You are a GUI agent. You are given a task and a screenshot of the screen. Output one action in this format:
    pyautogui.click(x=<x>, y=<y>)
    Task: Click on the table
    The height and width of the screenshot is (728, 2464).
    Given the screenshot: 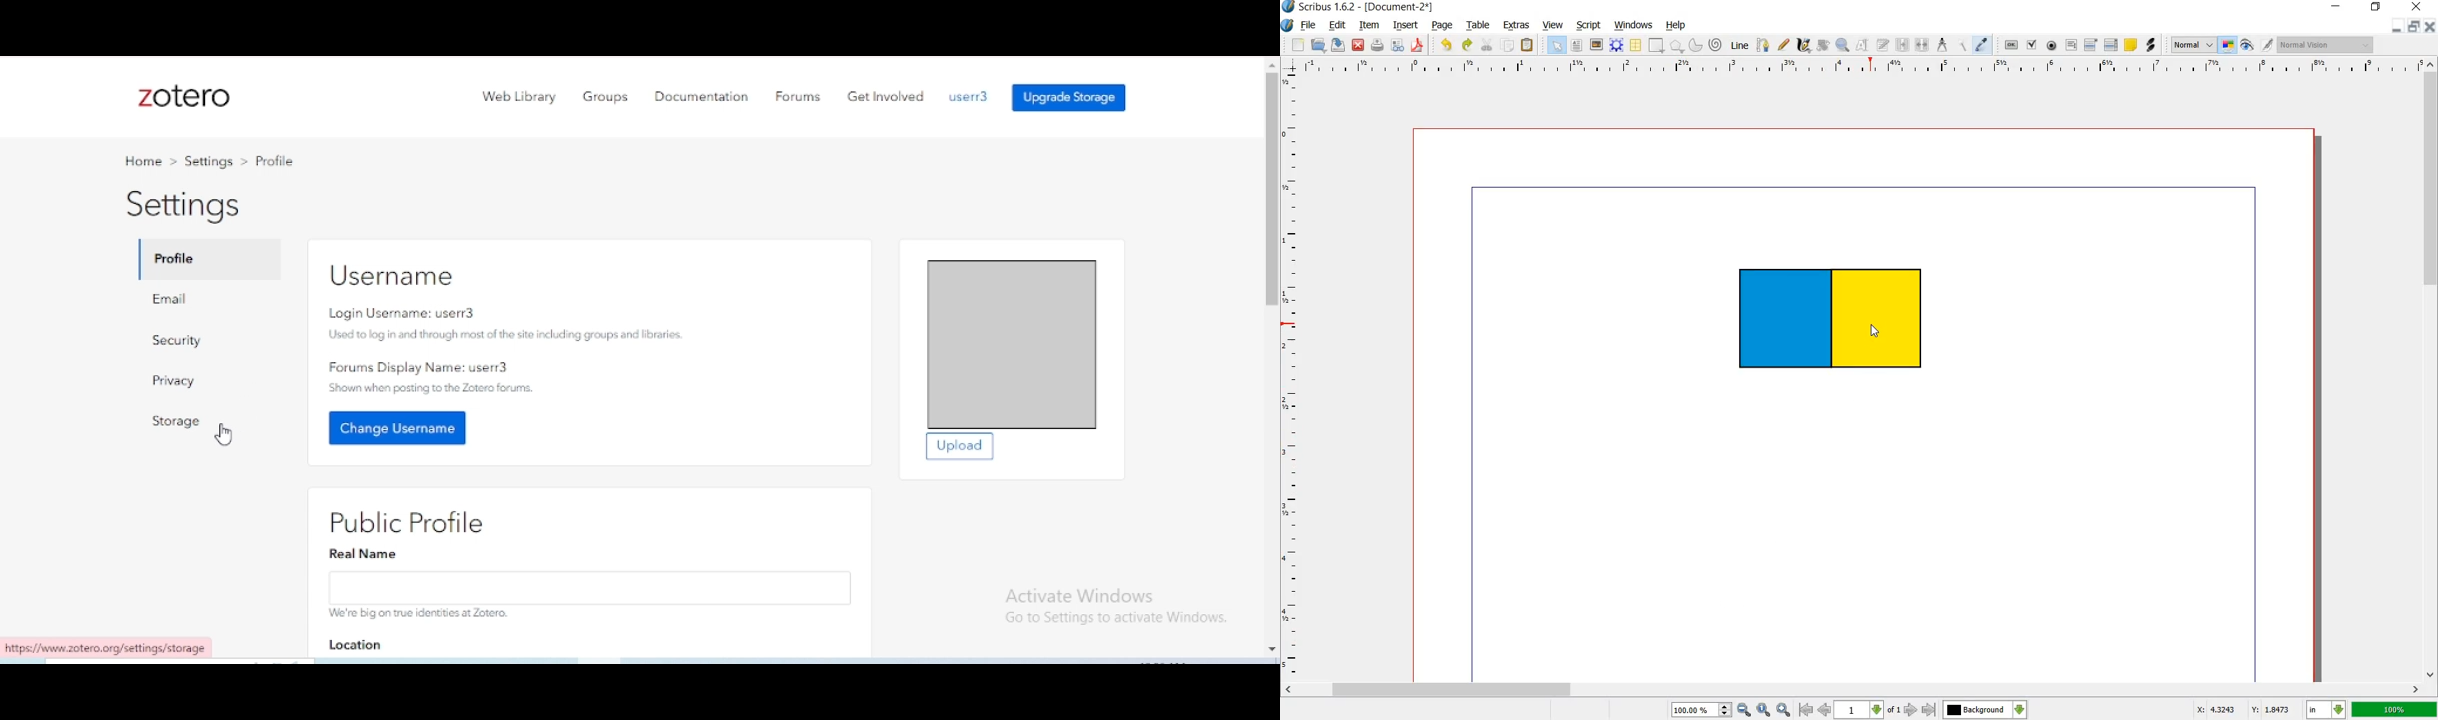 What is the action you would take?
    pyautogui.click(x=1481, y=25)
    